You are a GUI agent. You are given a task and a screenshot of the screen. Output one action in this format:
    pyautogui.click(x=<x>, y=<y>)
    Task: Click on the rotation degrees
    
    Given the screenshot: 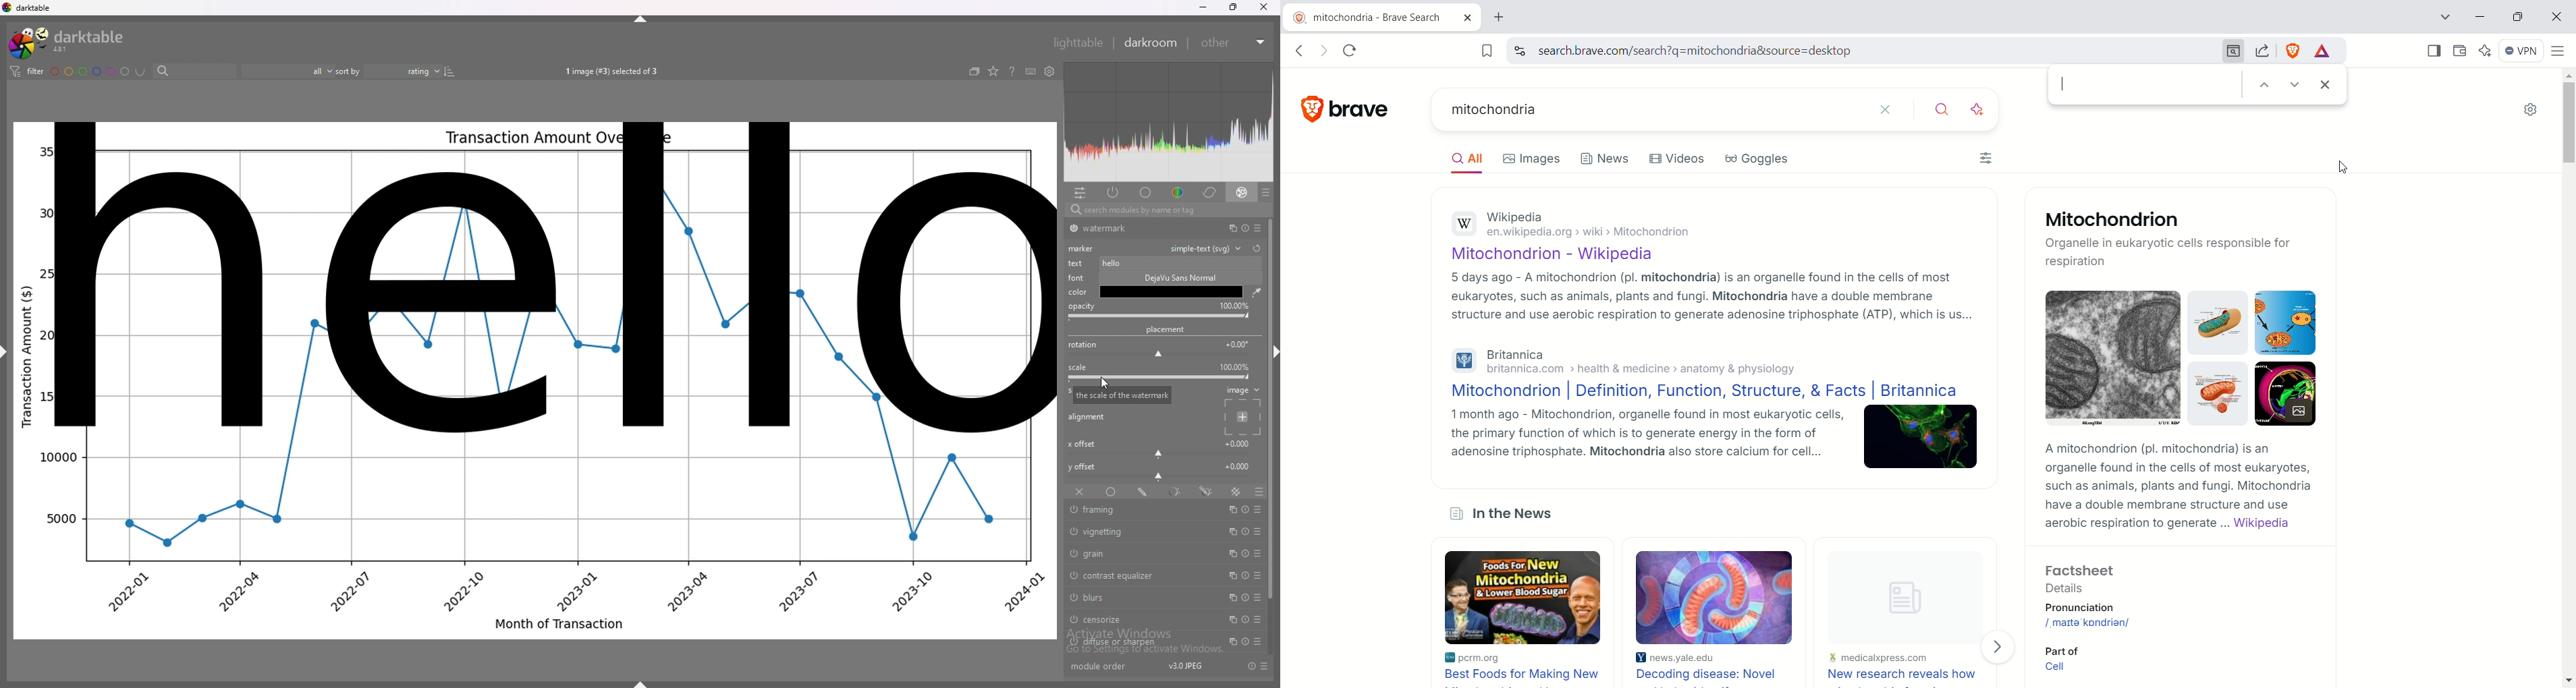 What is the action you would take?
    pyautogui.click(x=1238, y=343)
    